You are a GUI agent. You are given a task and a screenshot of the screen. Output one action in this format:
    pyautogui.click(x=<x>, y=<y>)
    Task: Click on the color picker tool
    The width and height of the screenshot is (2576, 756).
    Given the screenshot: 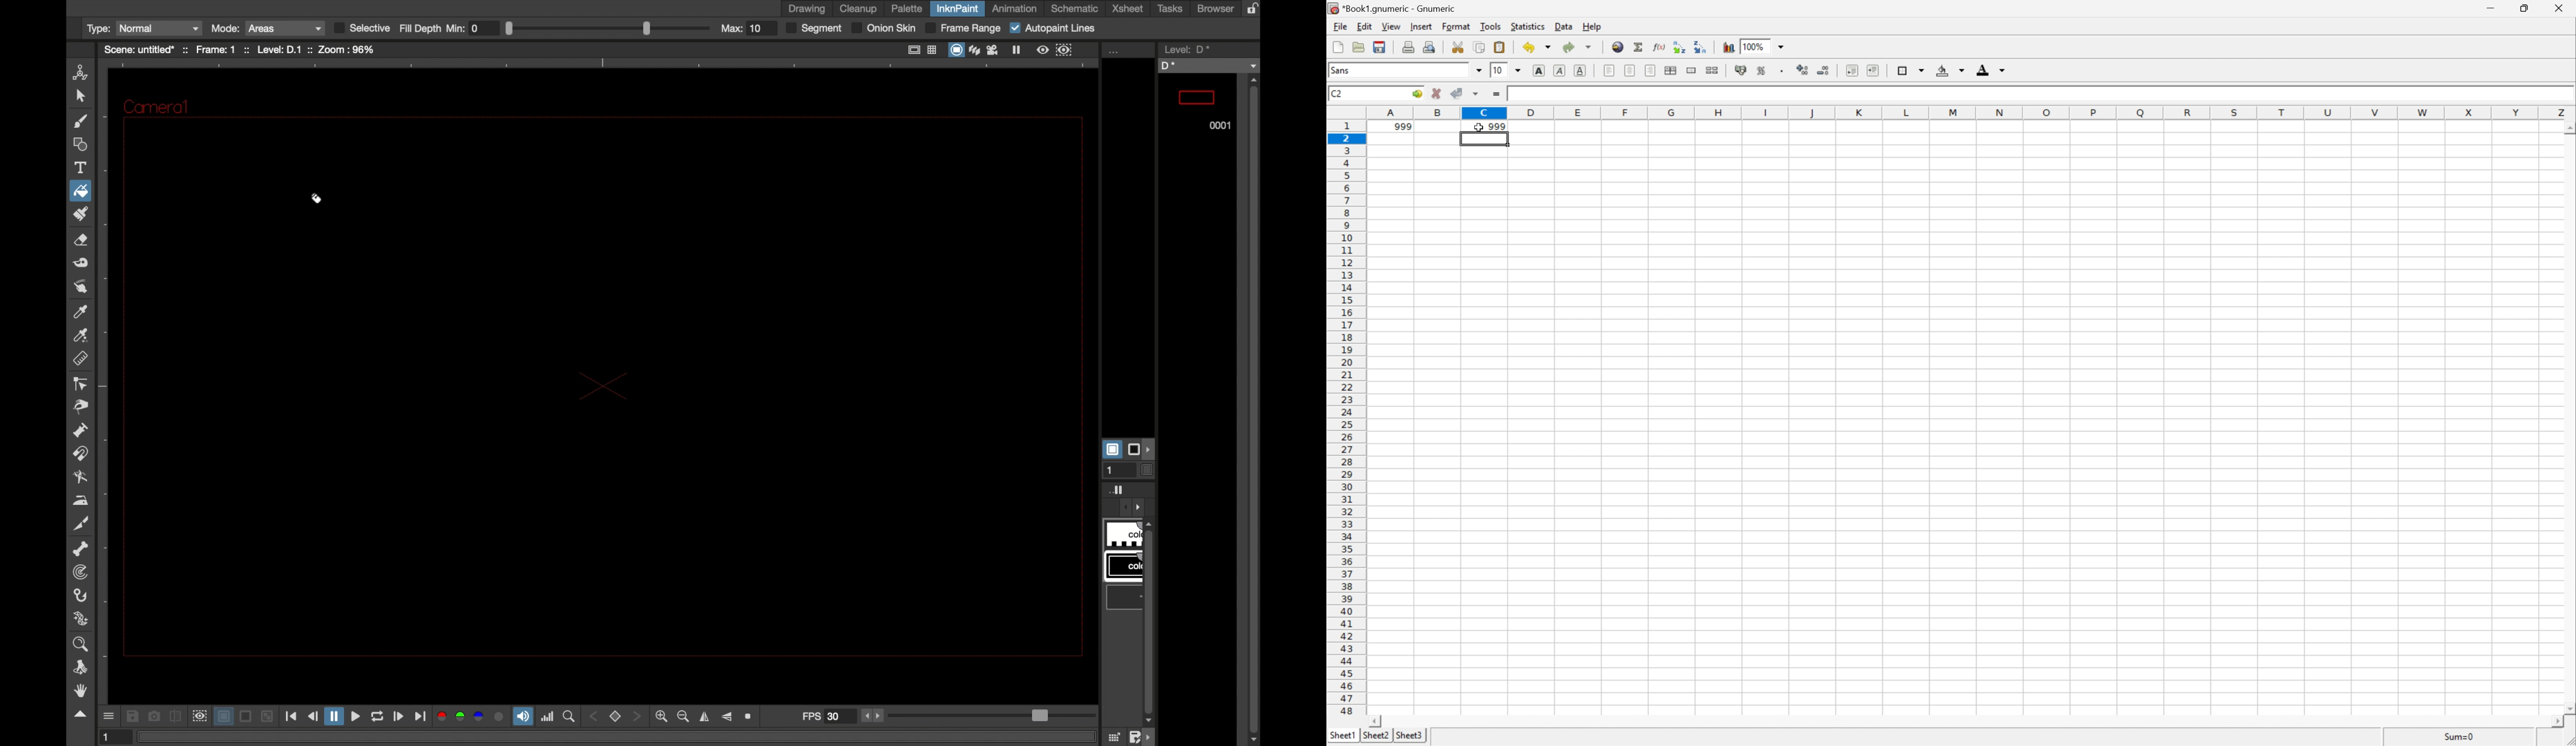 What is the action you would take?
    pyautogui.click(x=80, y=311)
    